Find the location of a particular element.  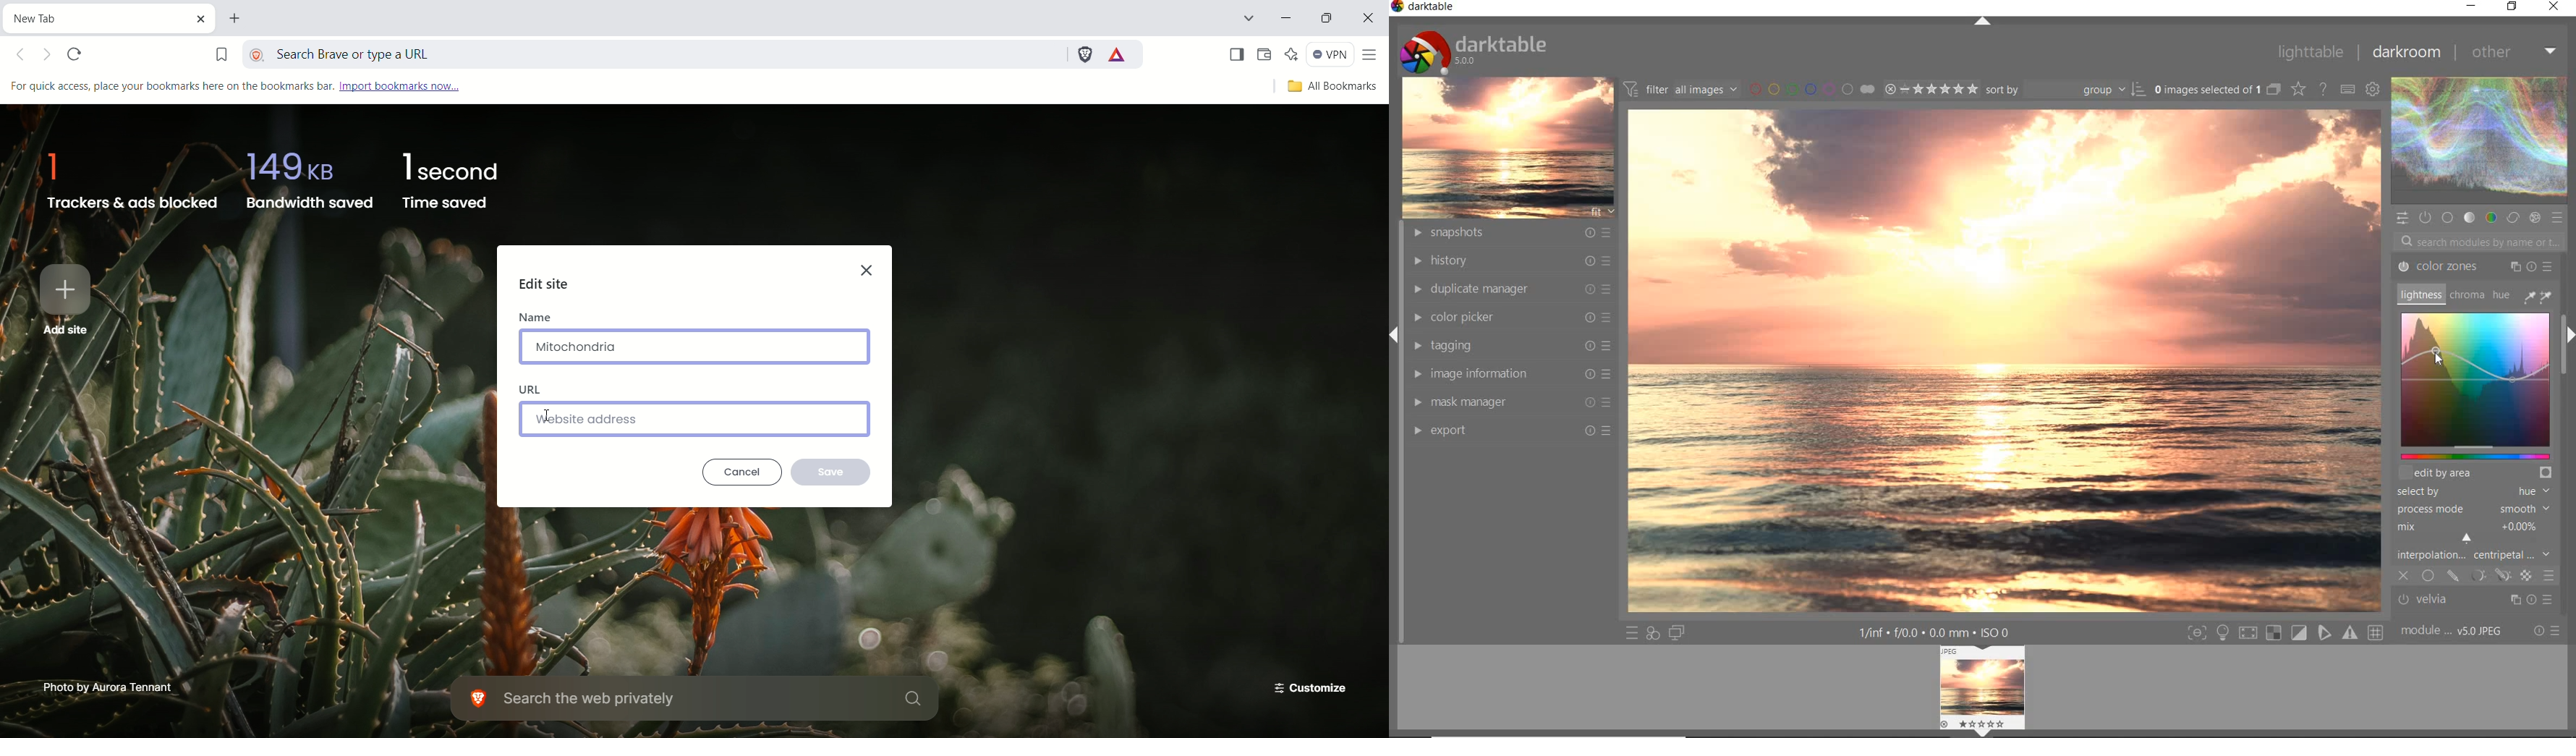

SYSTEM LOGO & NAME is located at coordinates (1473, 49).